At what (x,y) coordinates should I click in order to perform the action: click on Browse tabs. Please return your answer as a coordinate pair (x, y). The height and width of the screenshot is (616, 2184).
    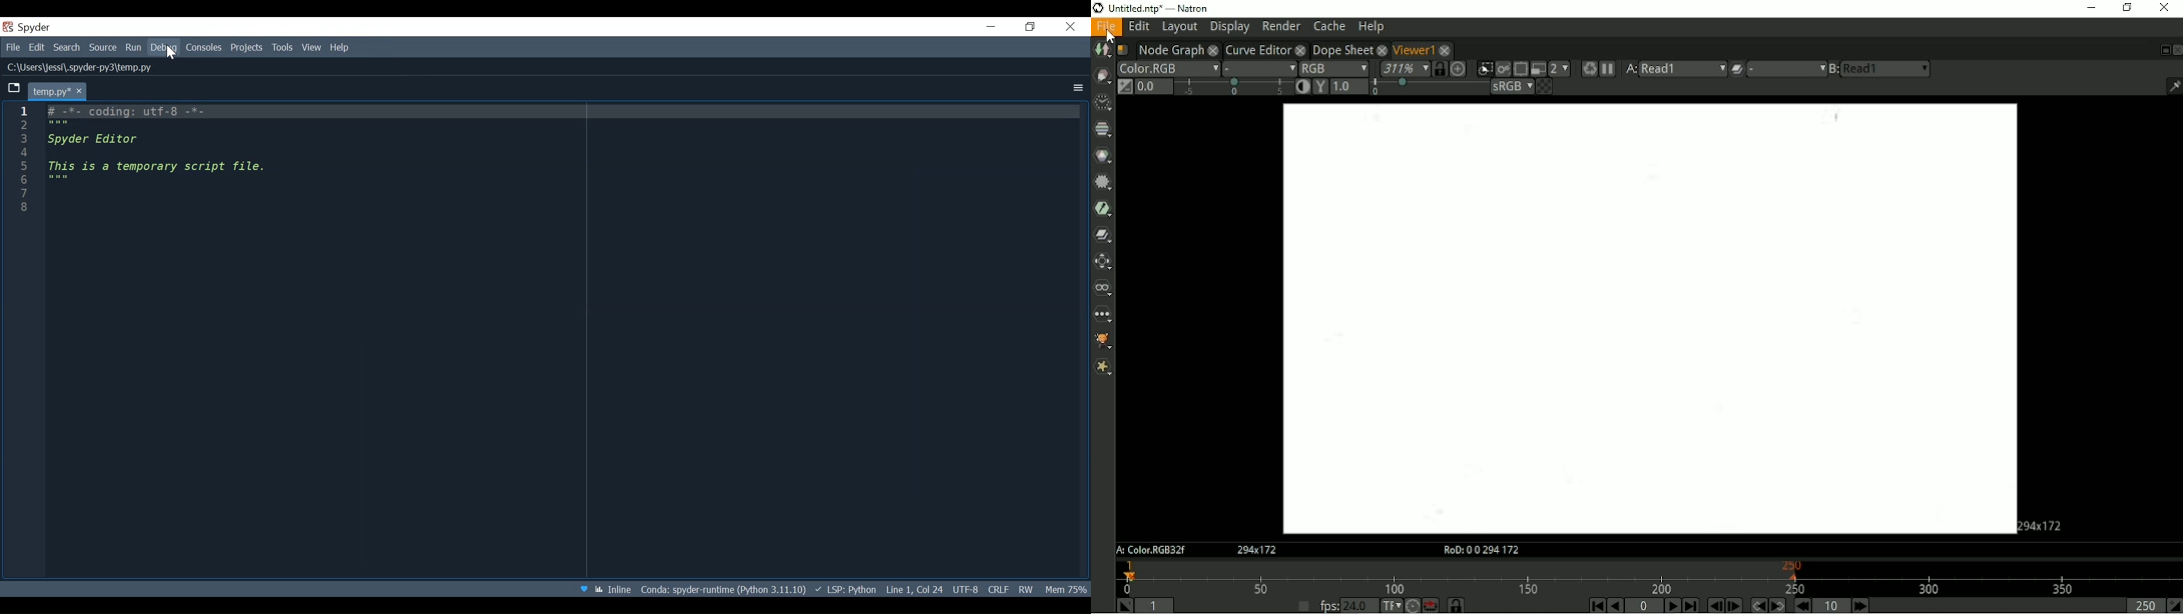
    Looking at the image, I should click on (13, 88).